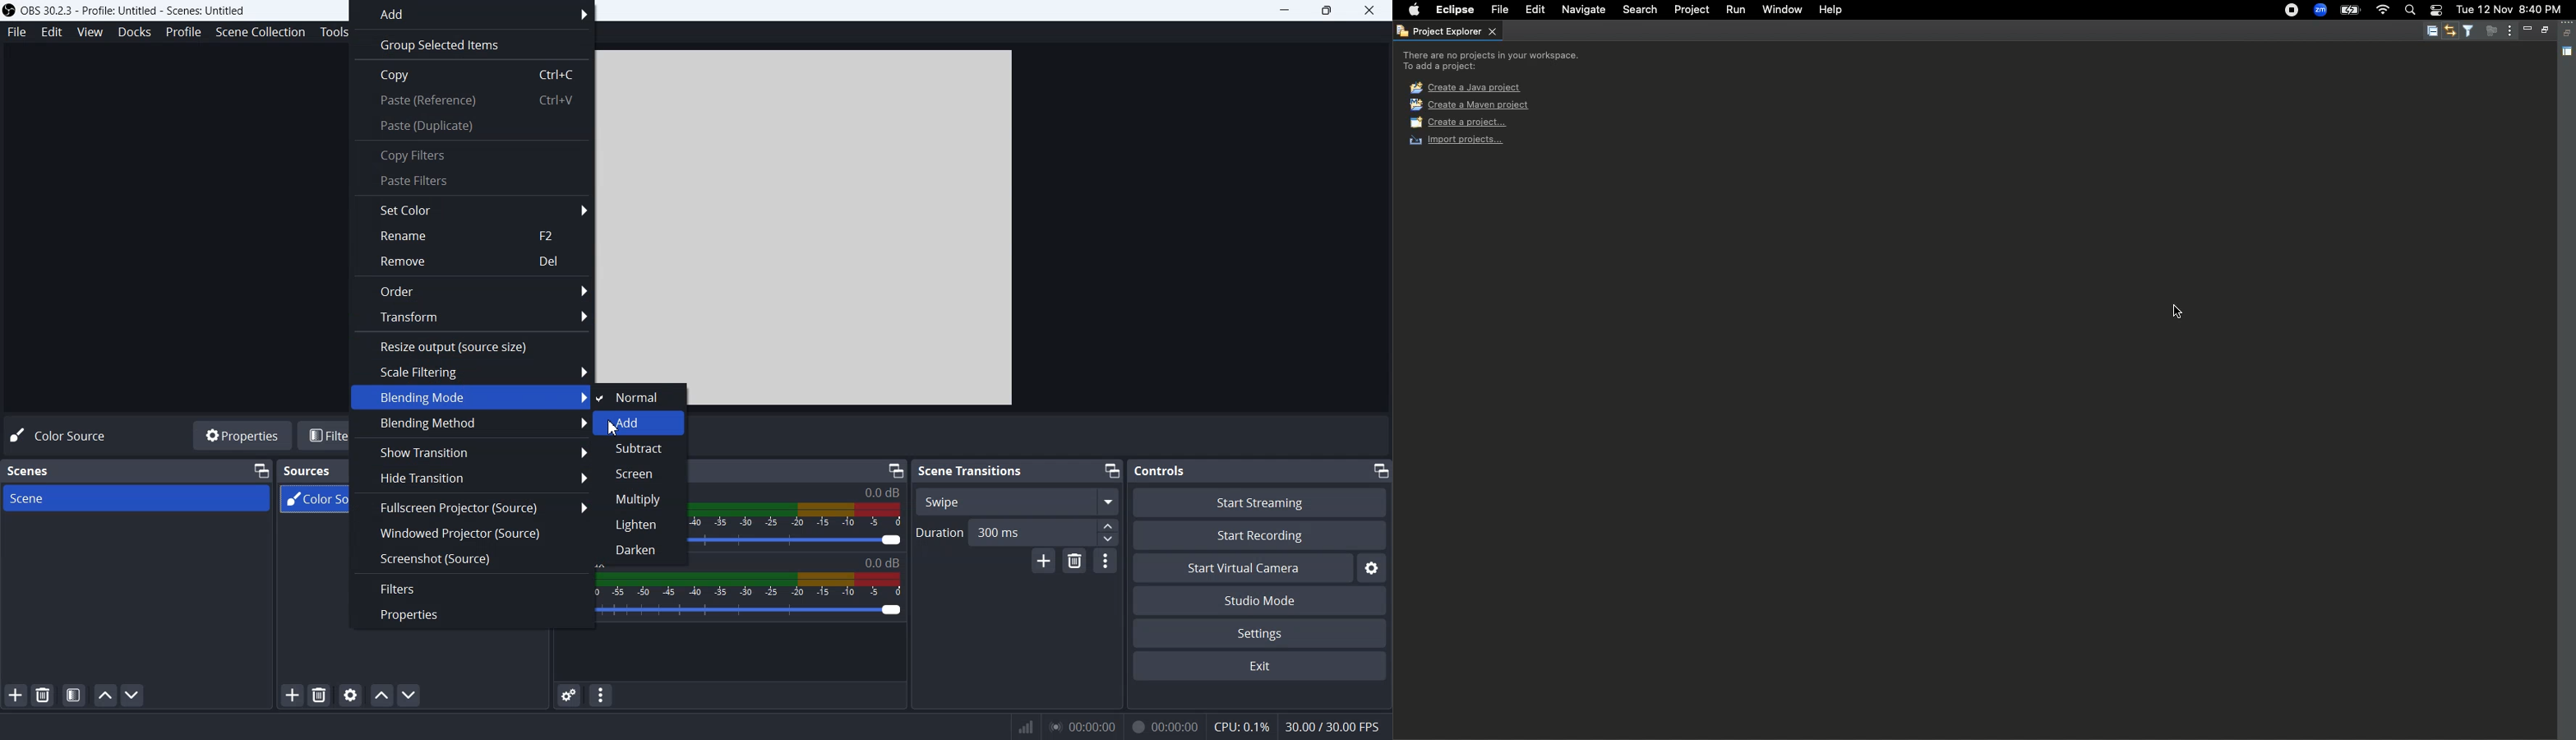 The width and height of the screenshot is (2576, 756). I want to click on 00:00:00, so click(1081, 725).